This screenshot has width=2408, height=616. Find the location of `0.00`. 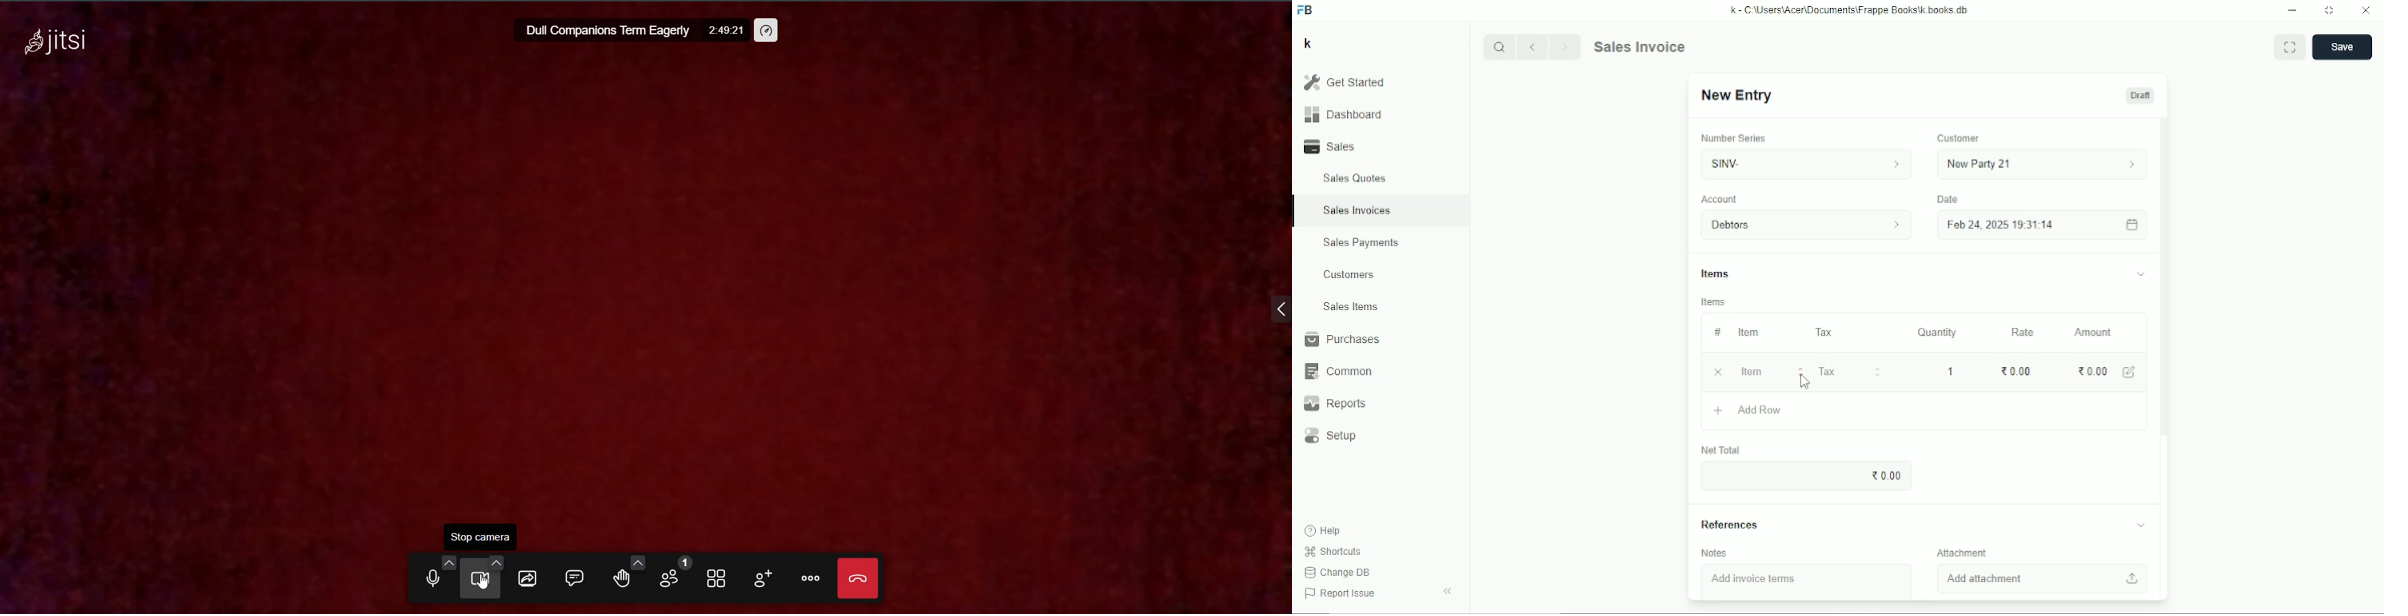

0.00 is located at coordinates (1886, 476).